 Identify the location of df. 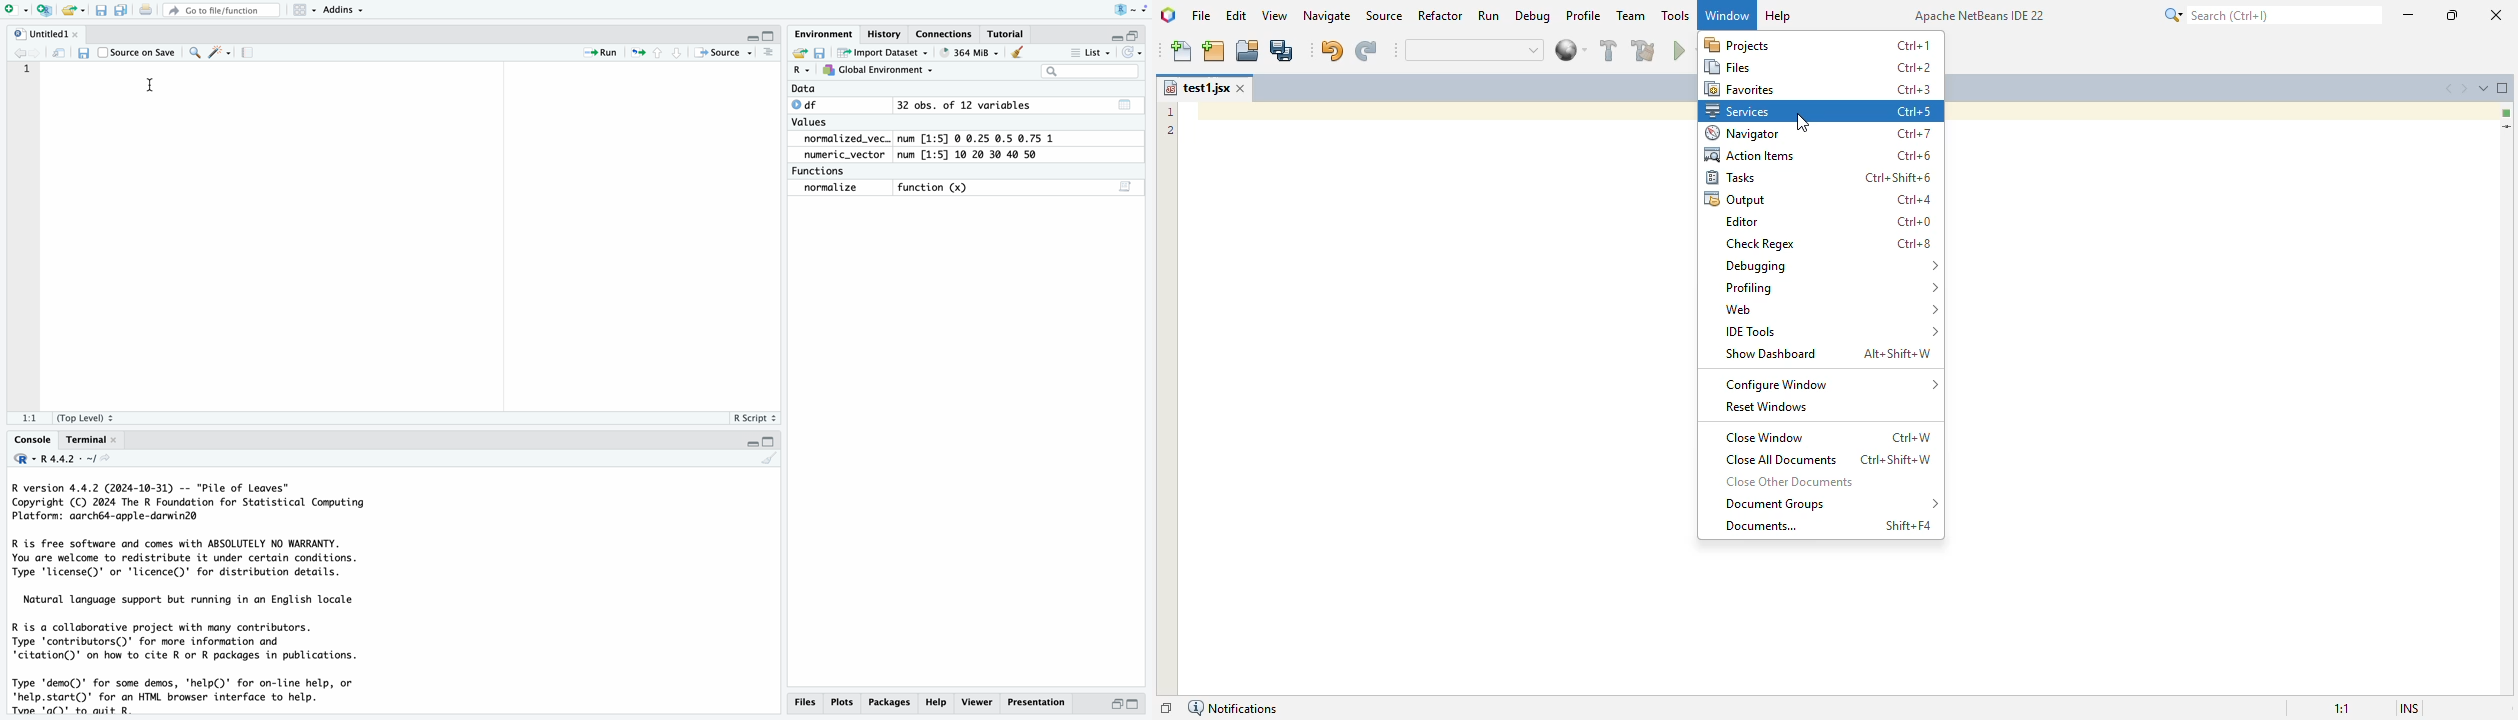
(808, 104).